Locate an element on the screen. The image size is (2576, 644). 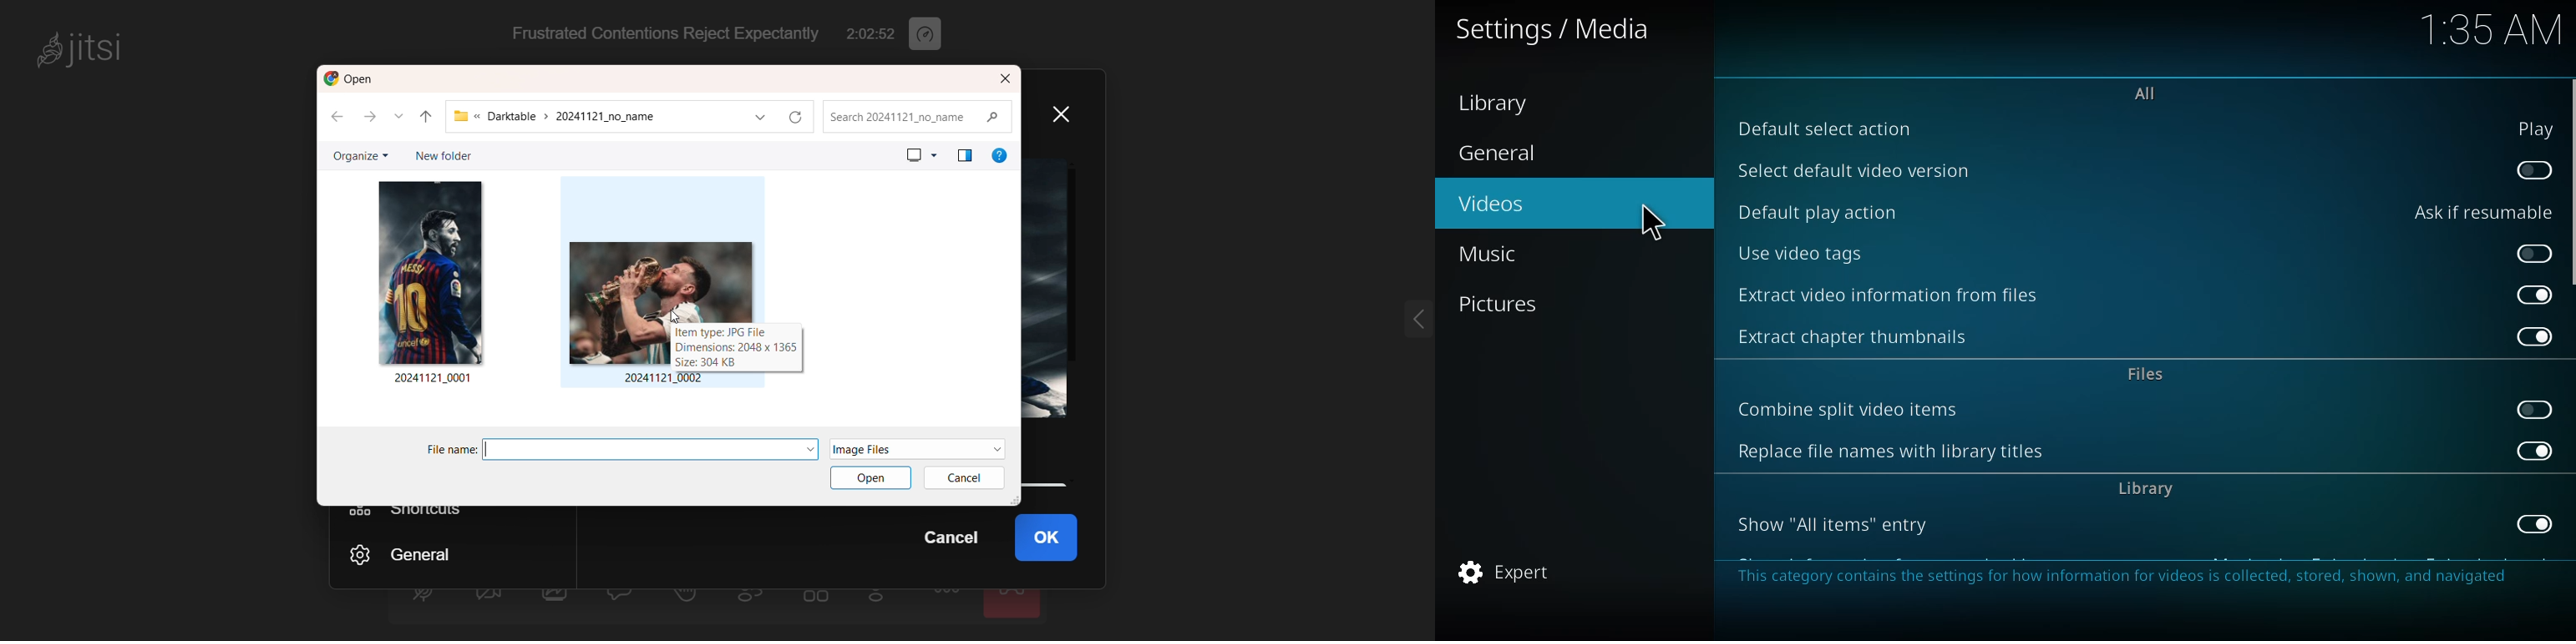
music is located at coordinates (1494, 253).